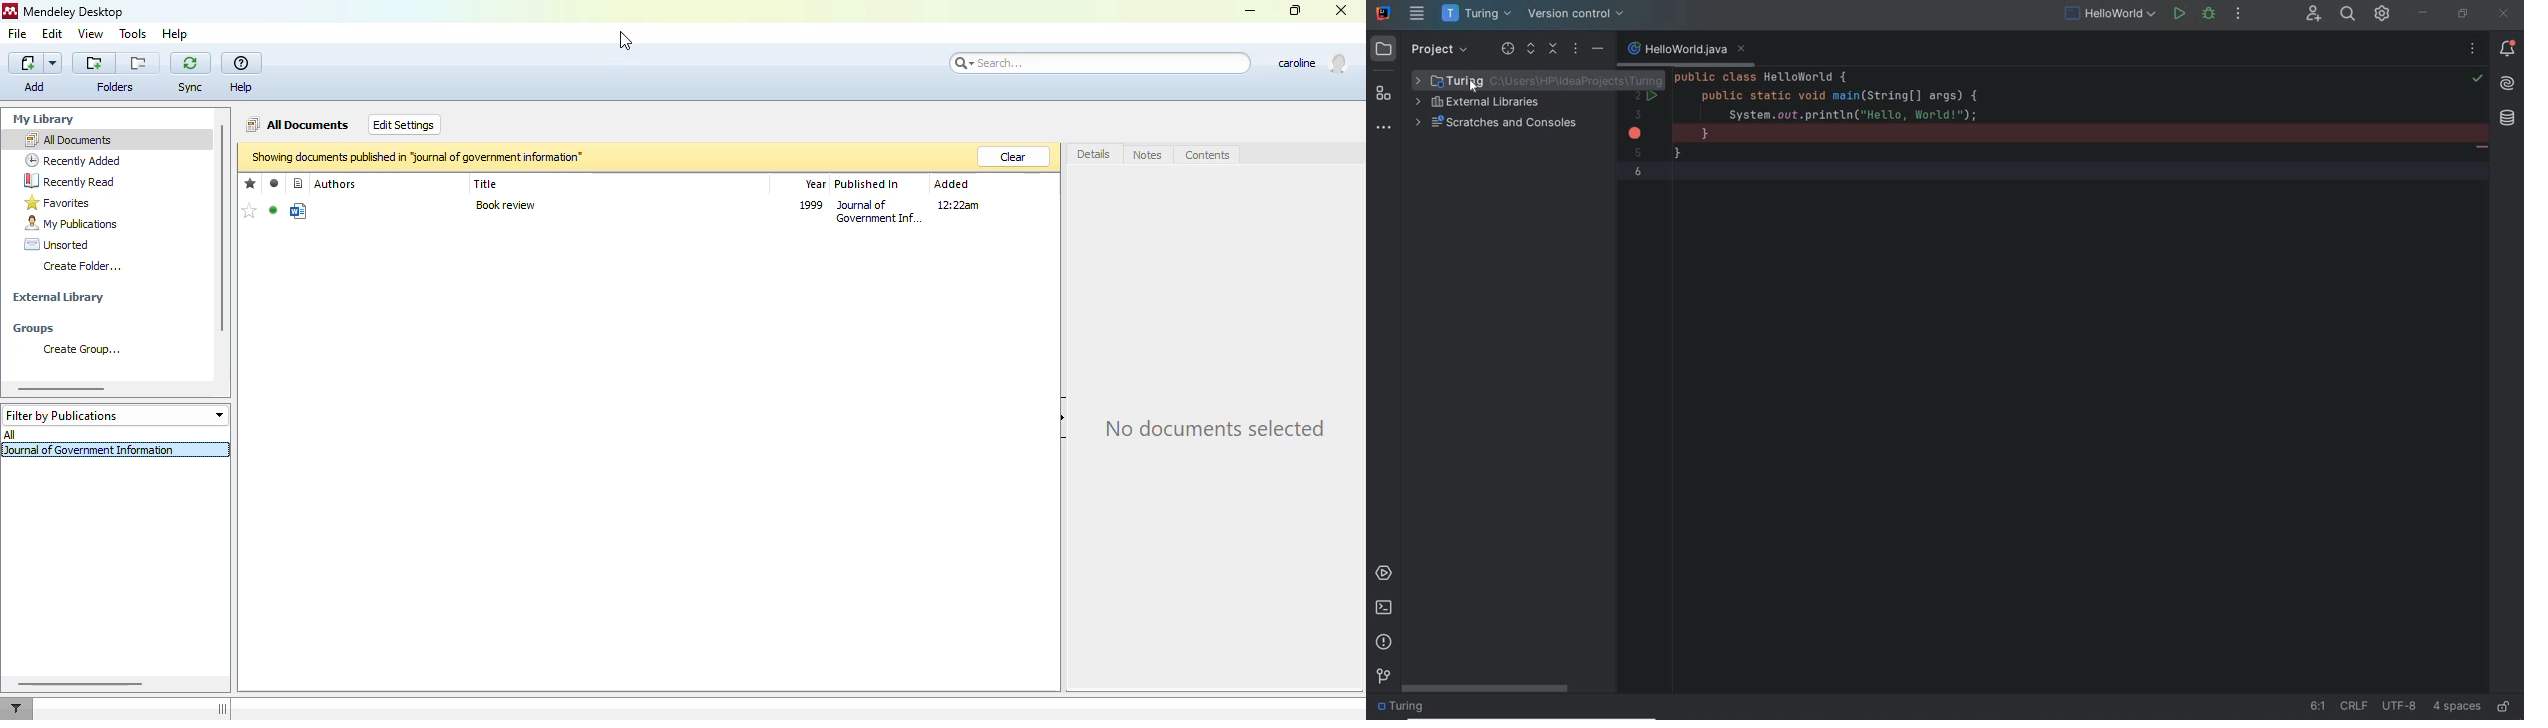  I want to click on added, so click(952, 184).